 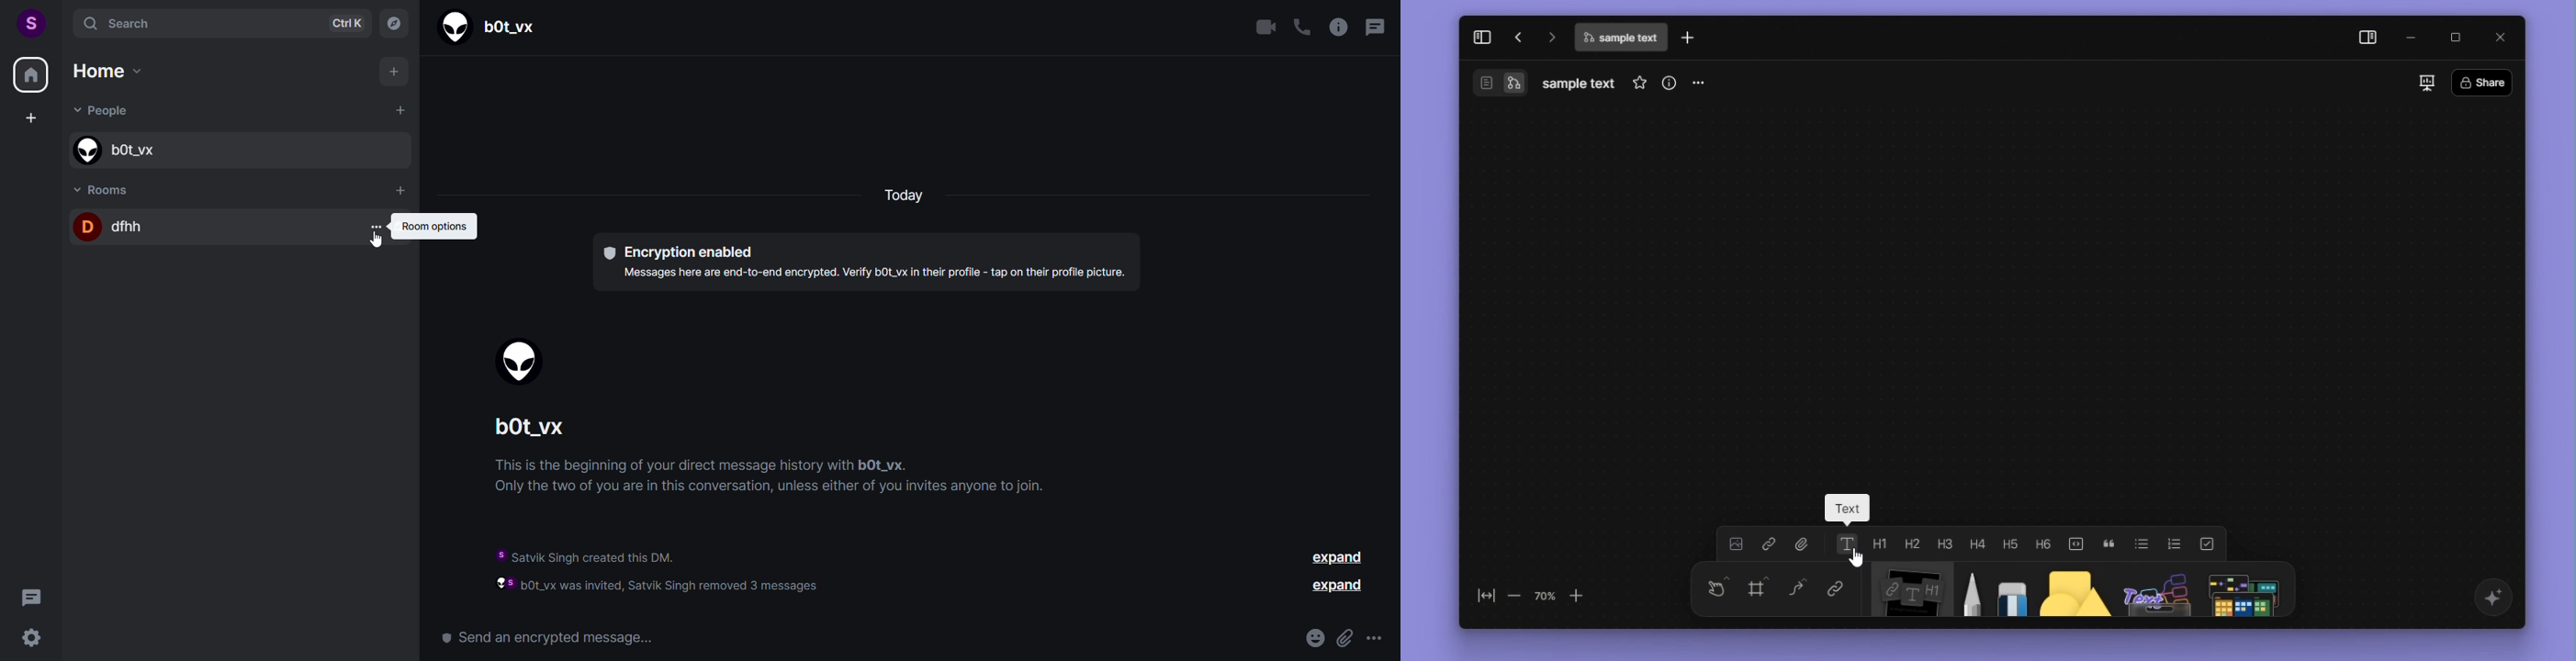 What do you see at coordinates (2110, 543) in the screenshot?
I see `quote` at bounding box center [2110, 543].